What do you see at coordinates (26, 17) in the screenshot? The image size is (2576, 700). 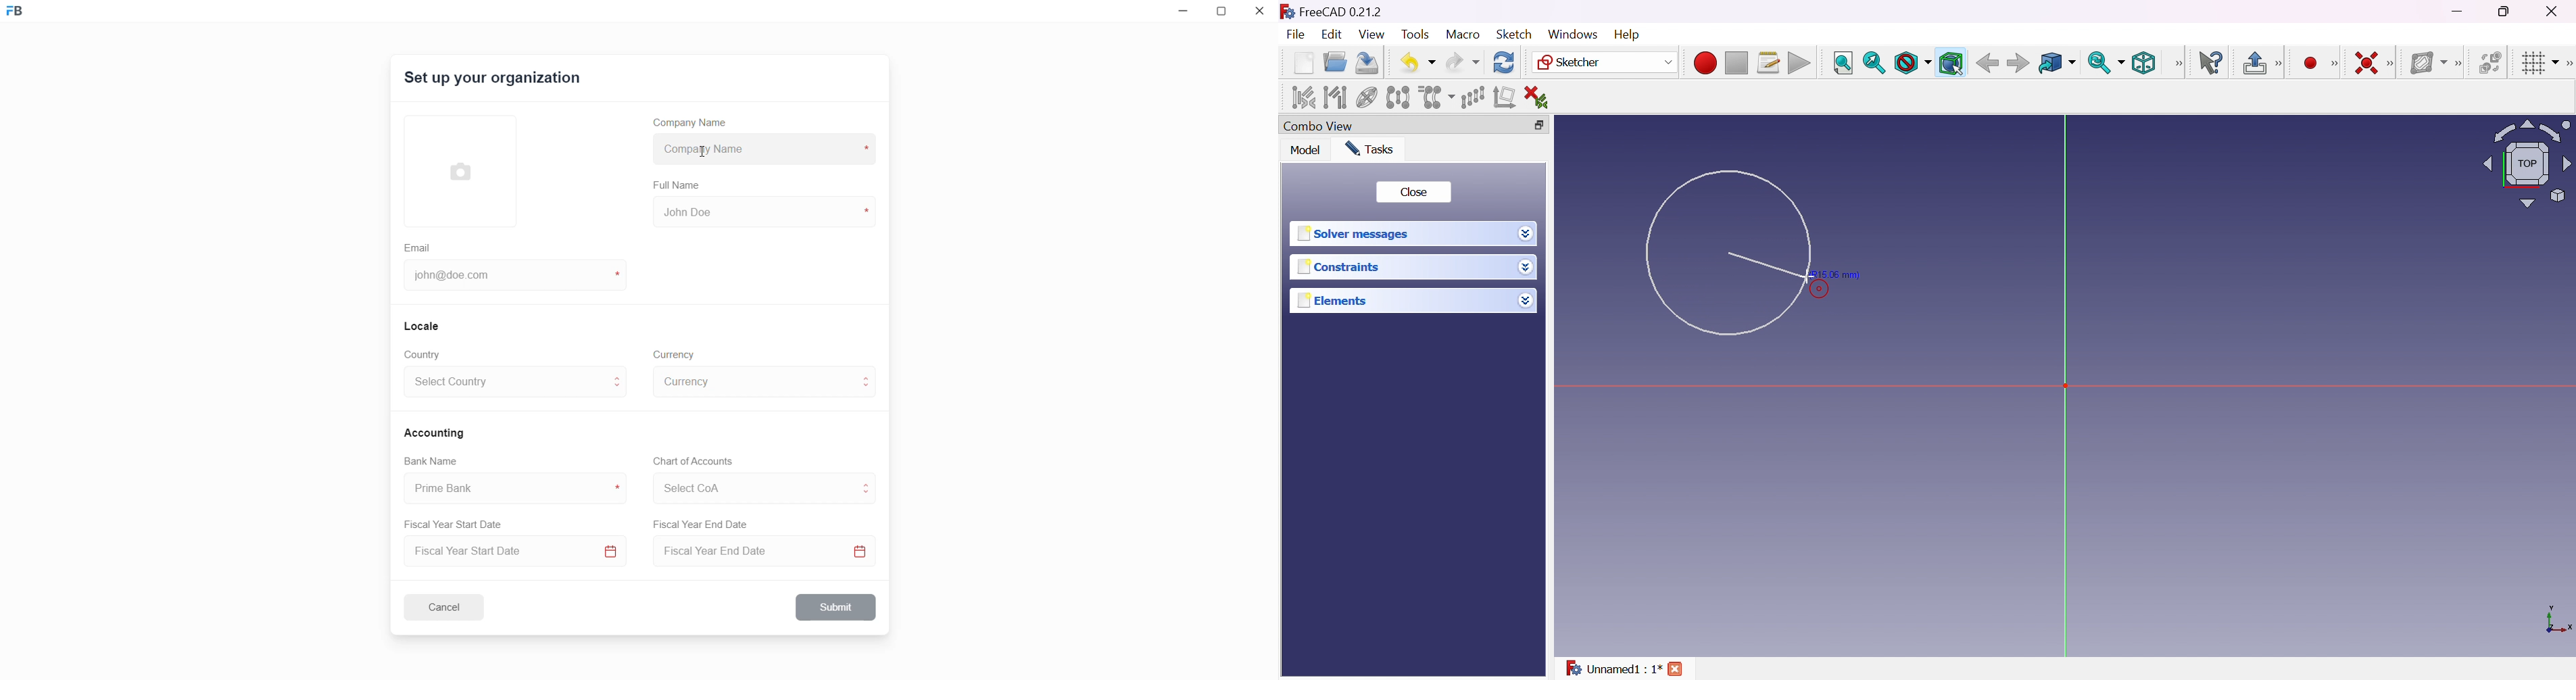 I see `Frappe Book logo` at bounding box center [26, 17].